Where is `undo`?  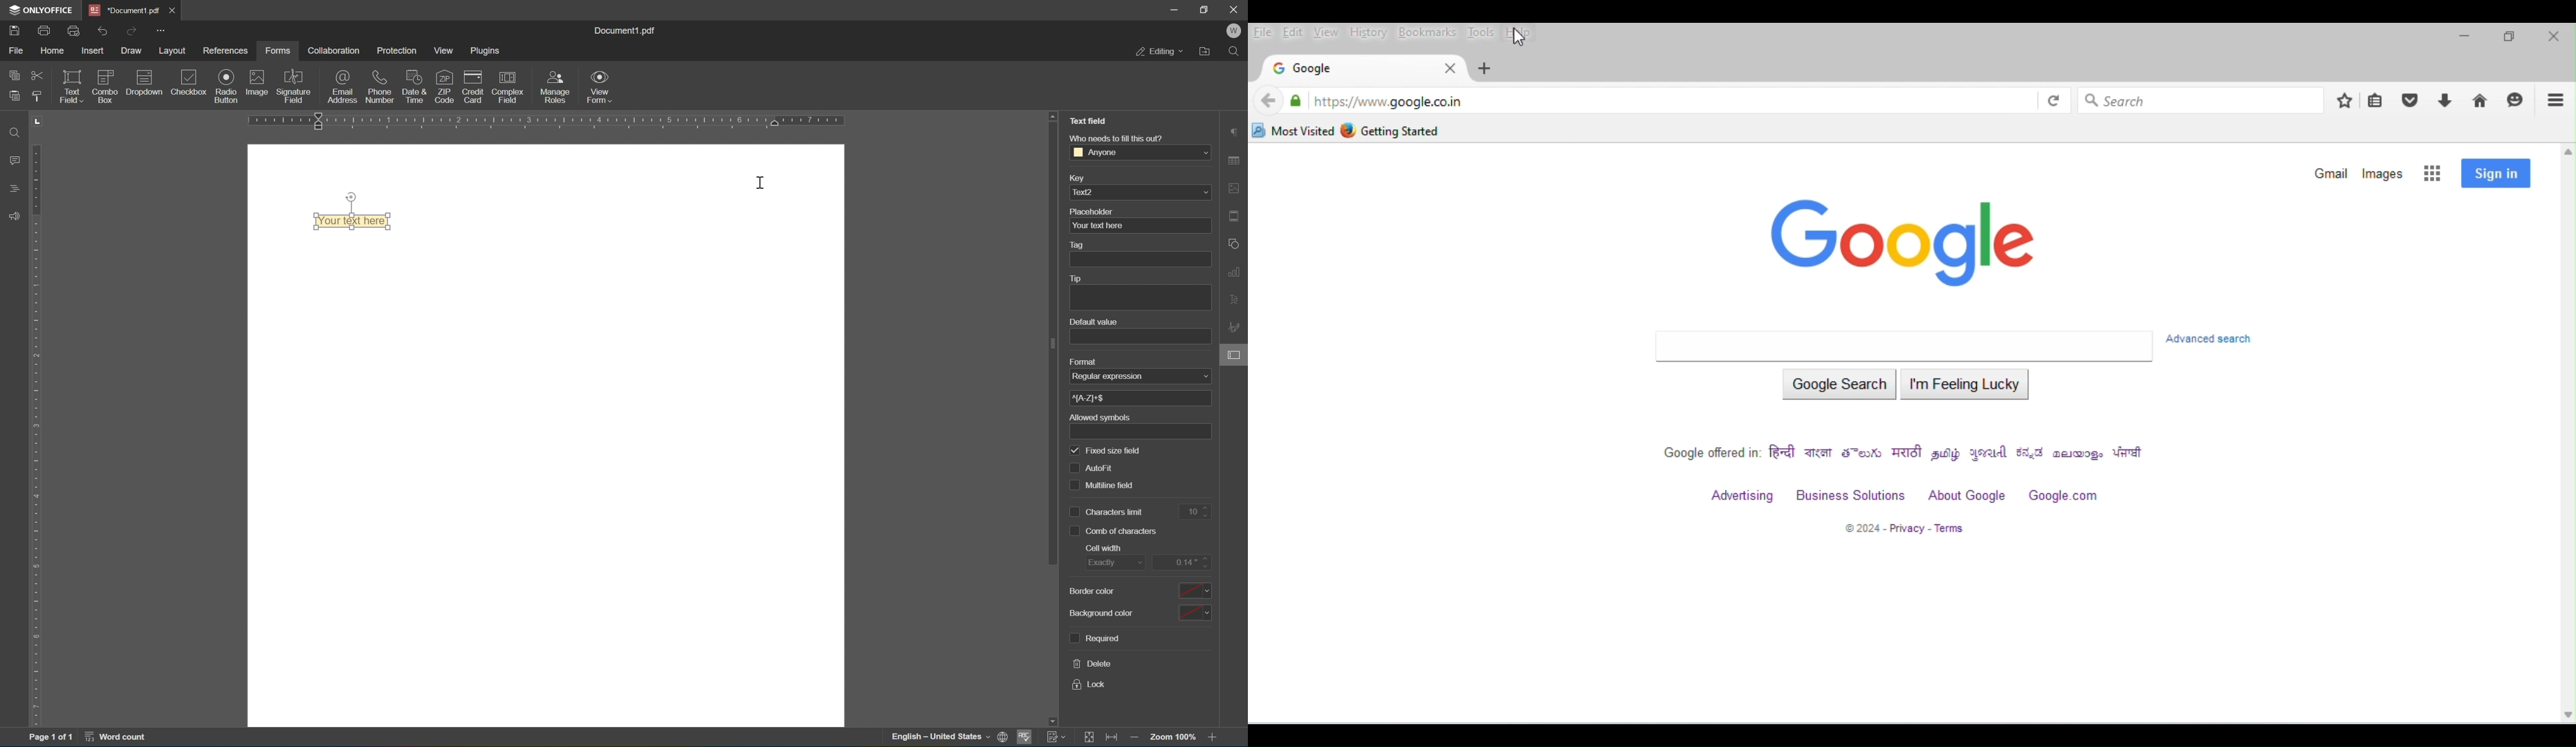 undo is located at coordinates (103, 31).